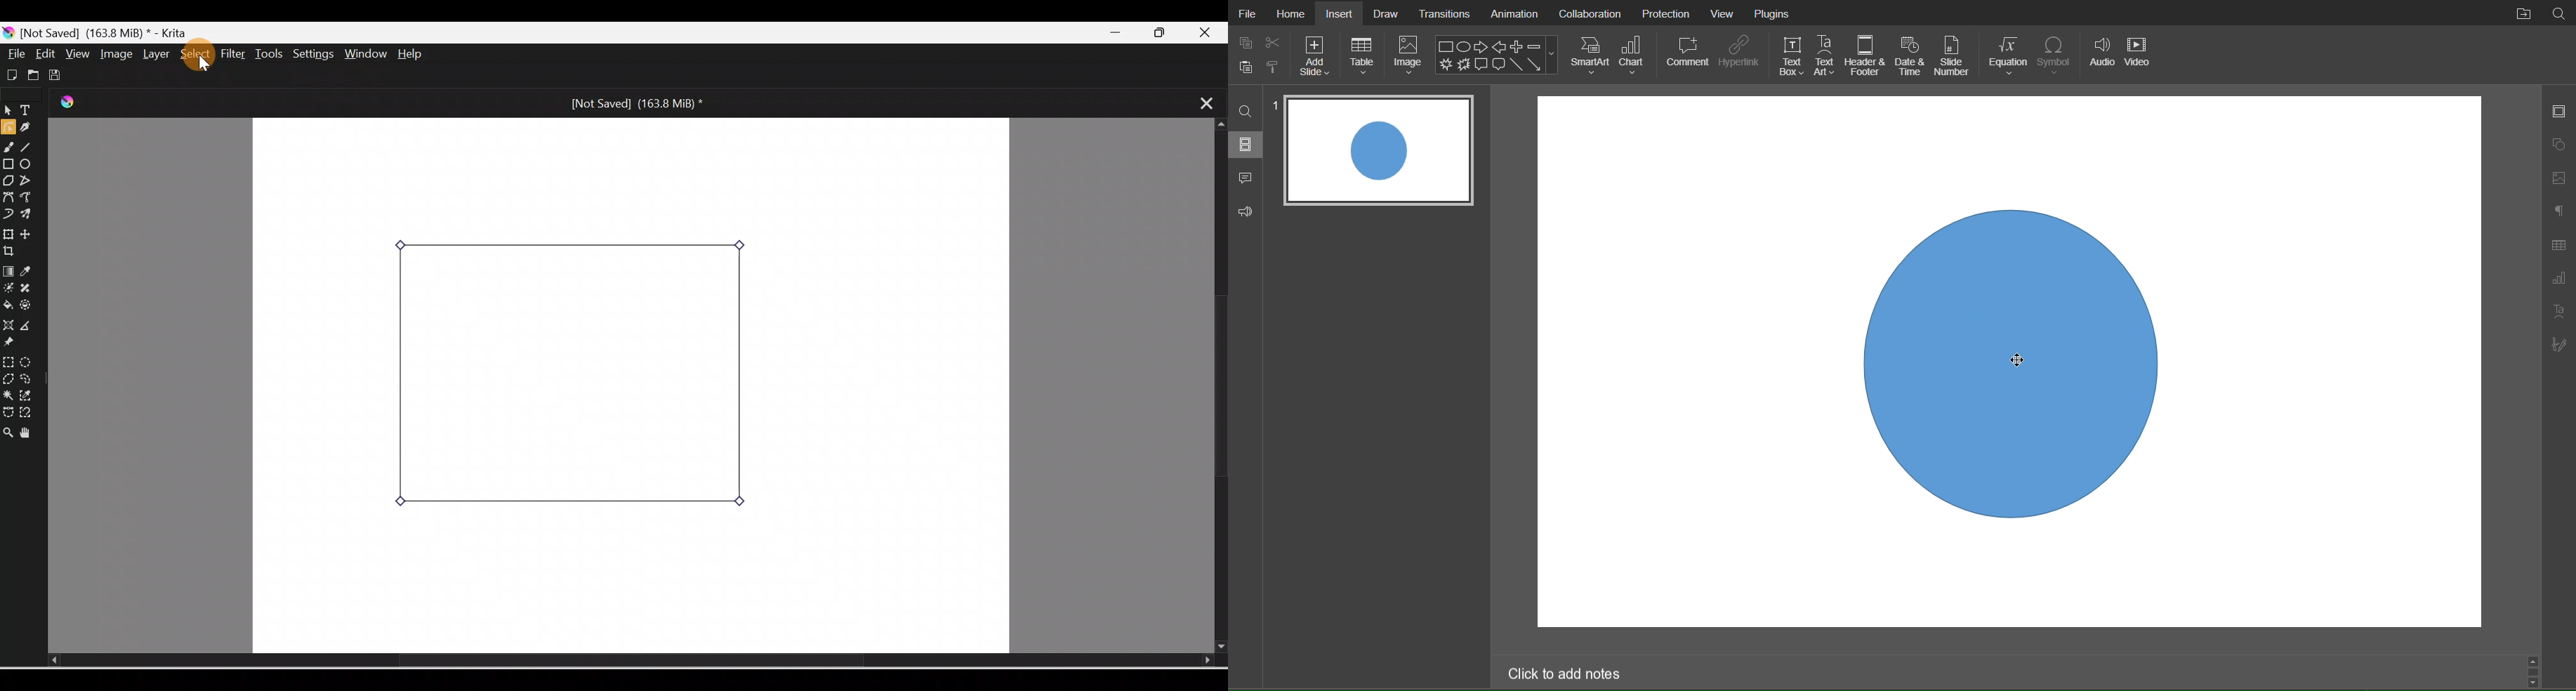 The height and width of the screenshot is (700, 2576). I want to click on Feedback and Support, so click(1245, 209).